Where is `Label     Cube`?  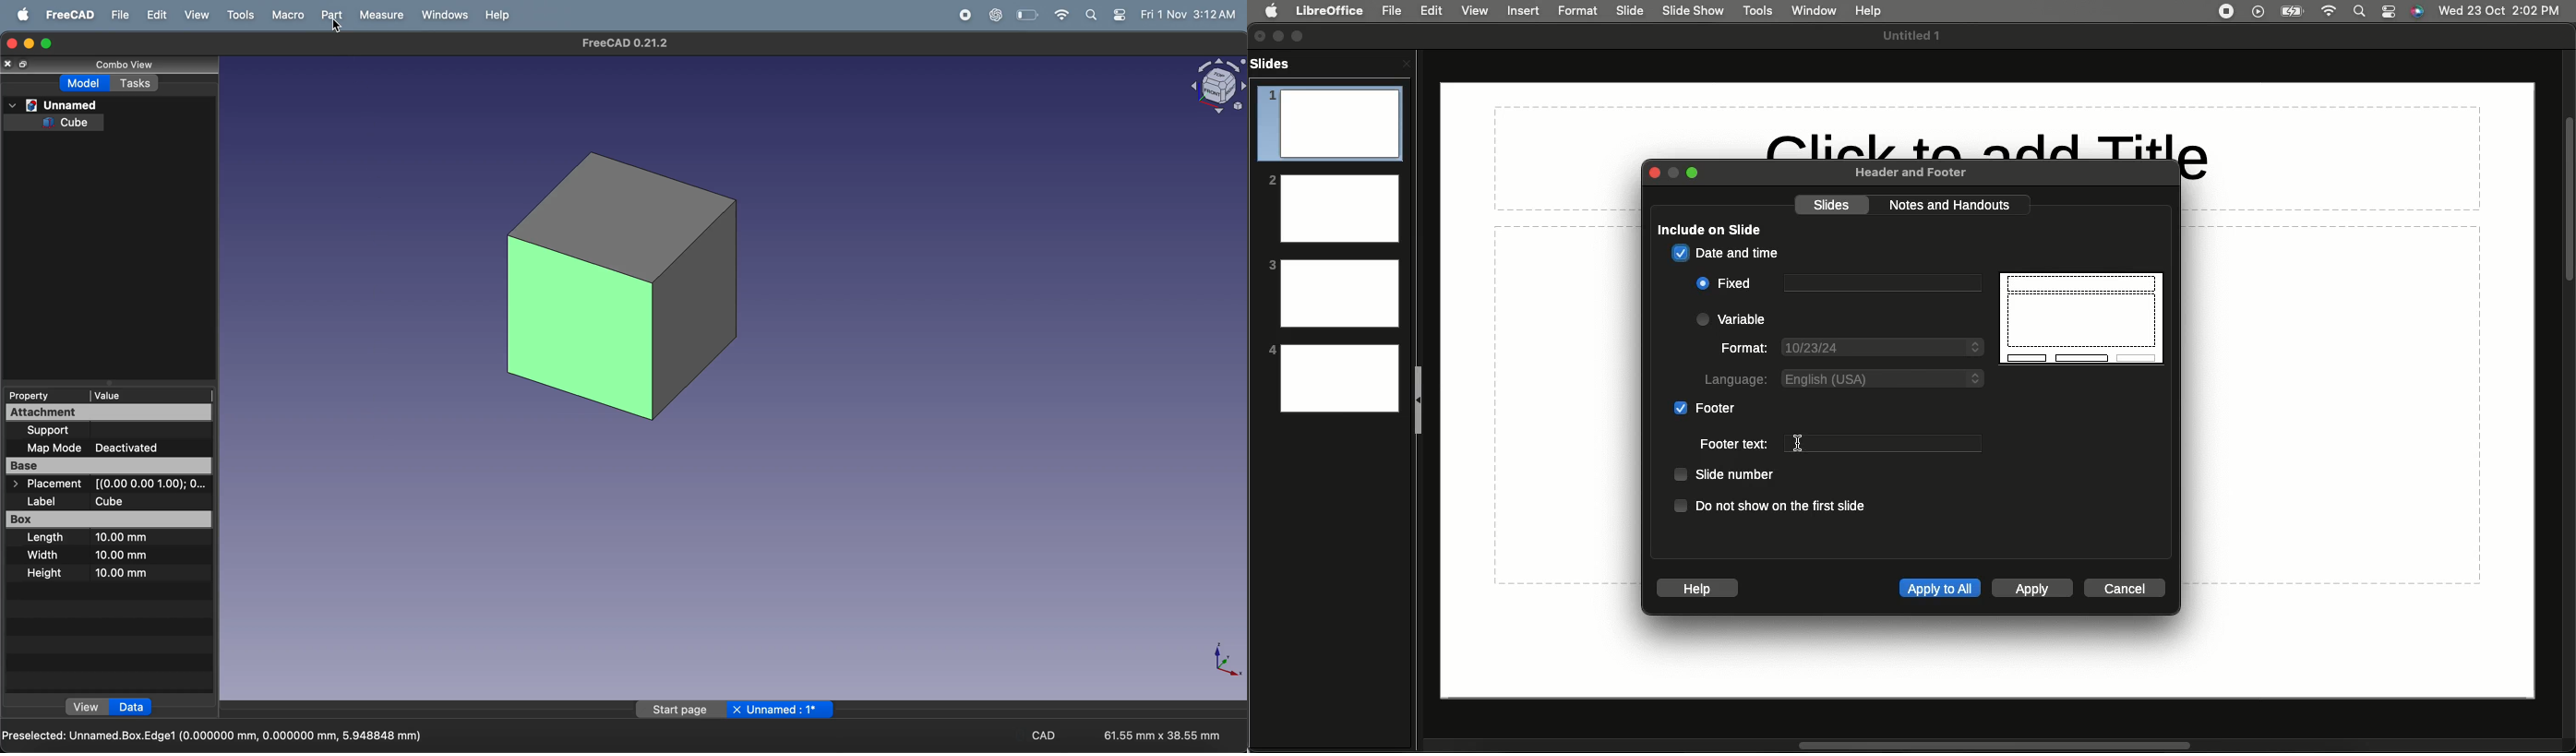 Label     Cube is located at coordinates (88, 501).